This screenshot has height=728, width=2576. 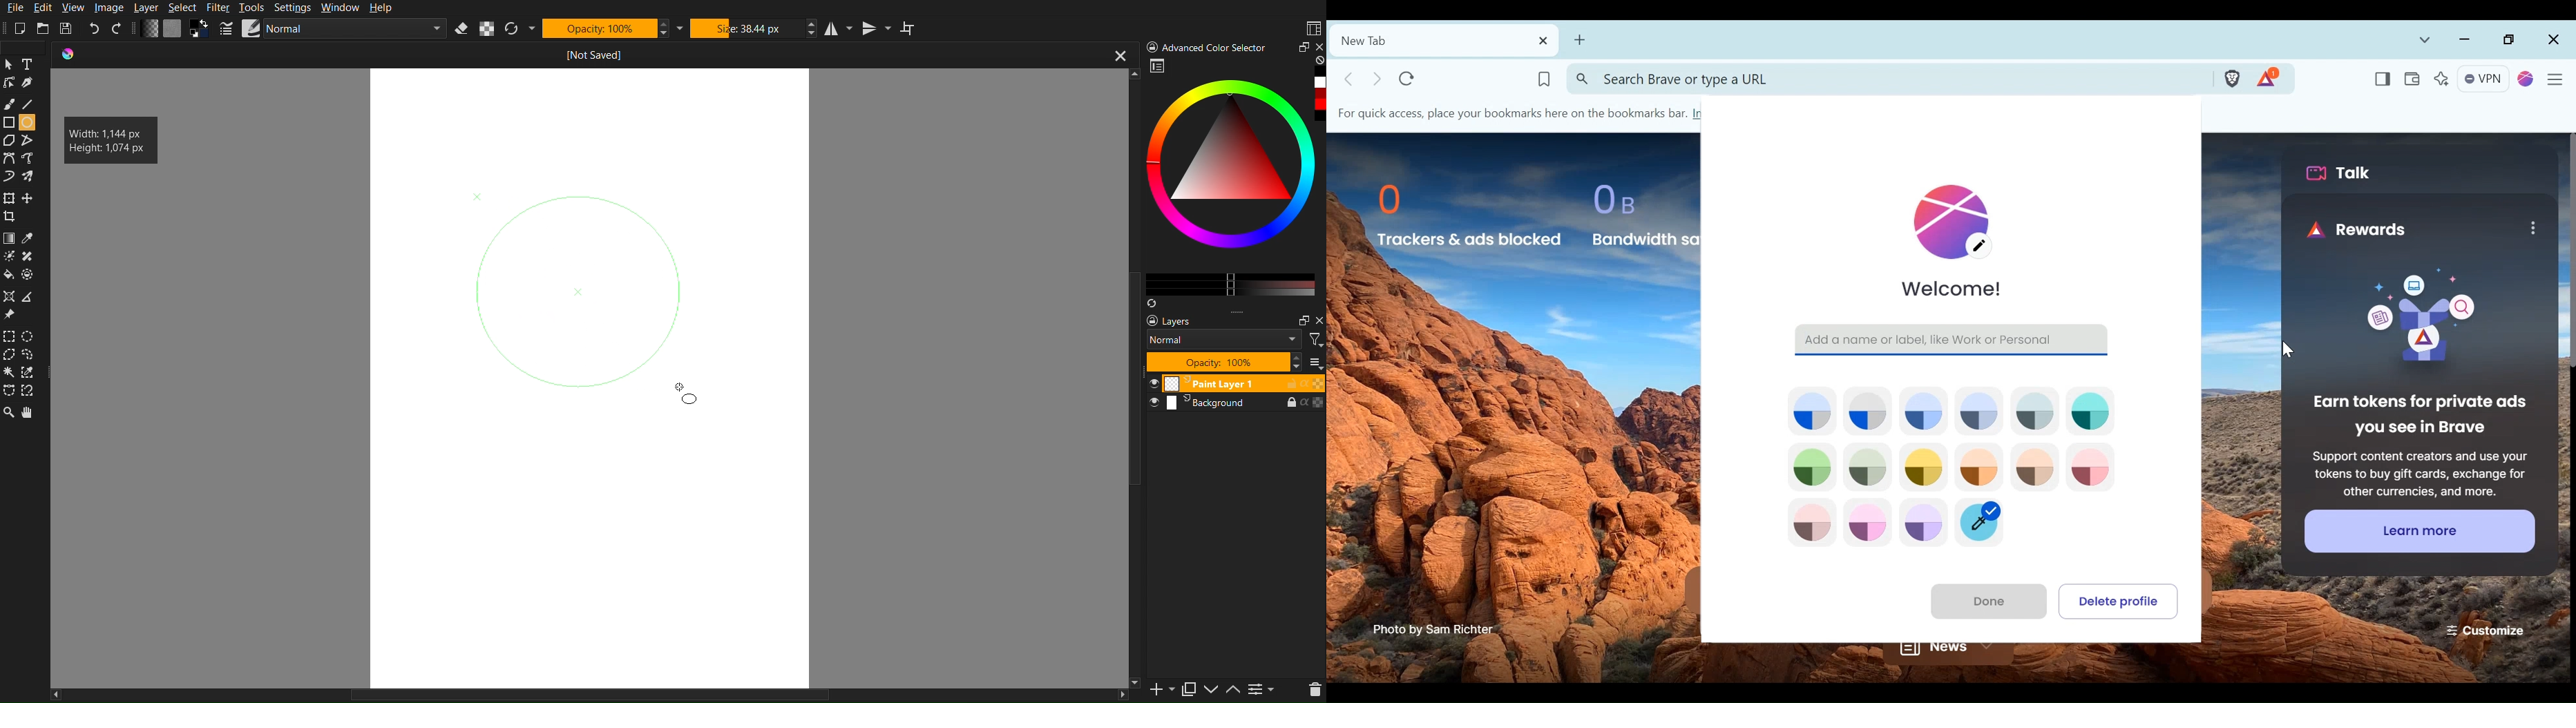 What do you see at coordinates (2034, 468) in the screenshot?
I see `Theme` at bounding box center [2034, 468].